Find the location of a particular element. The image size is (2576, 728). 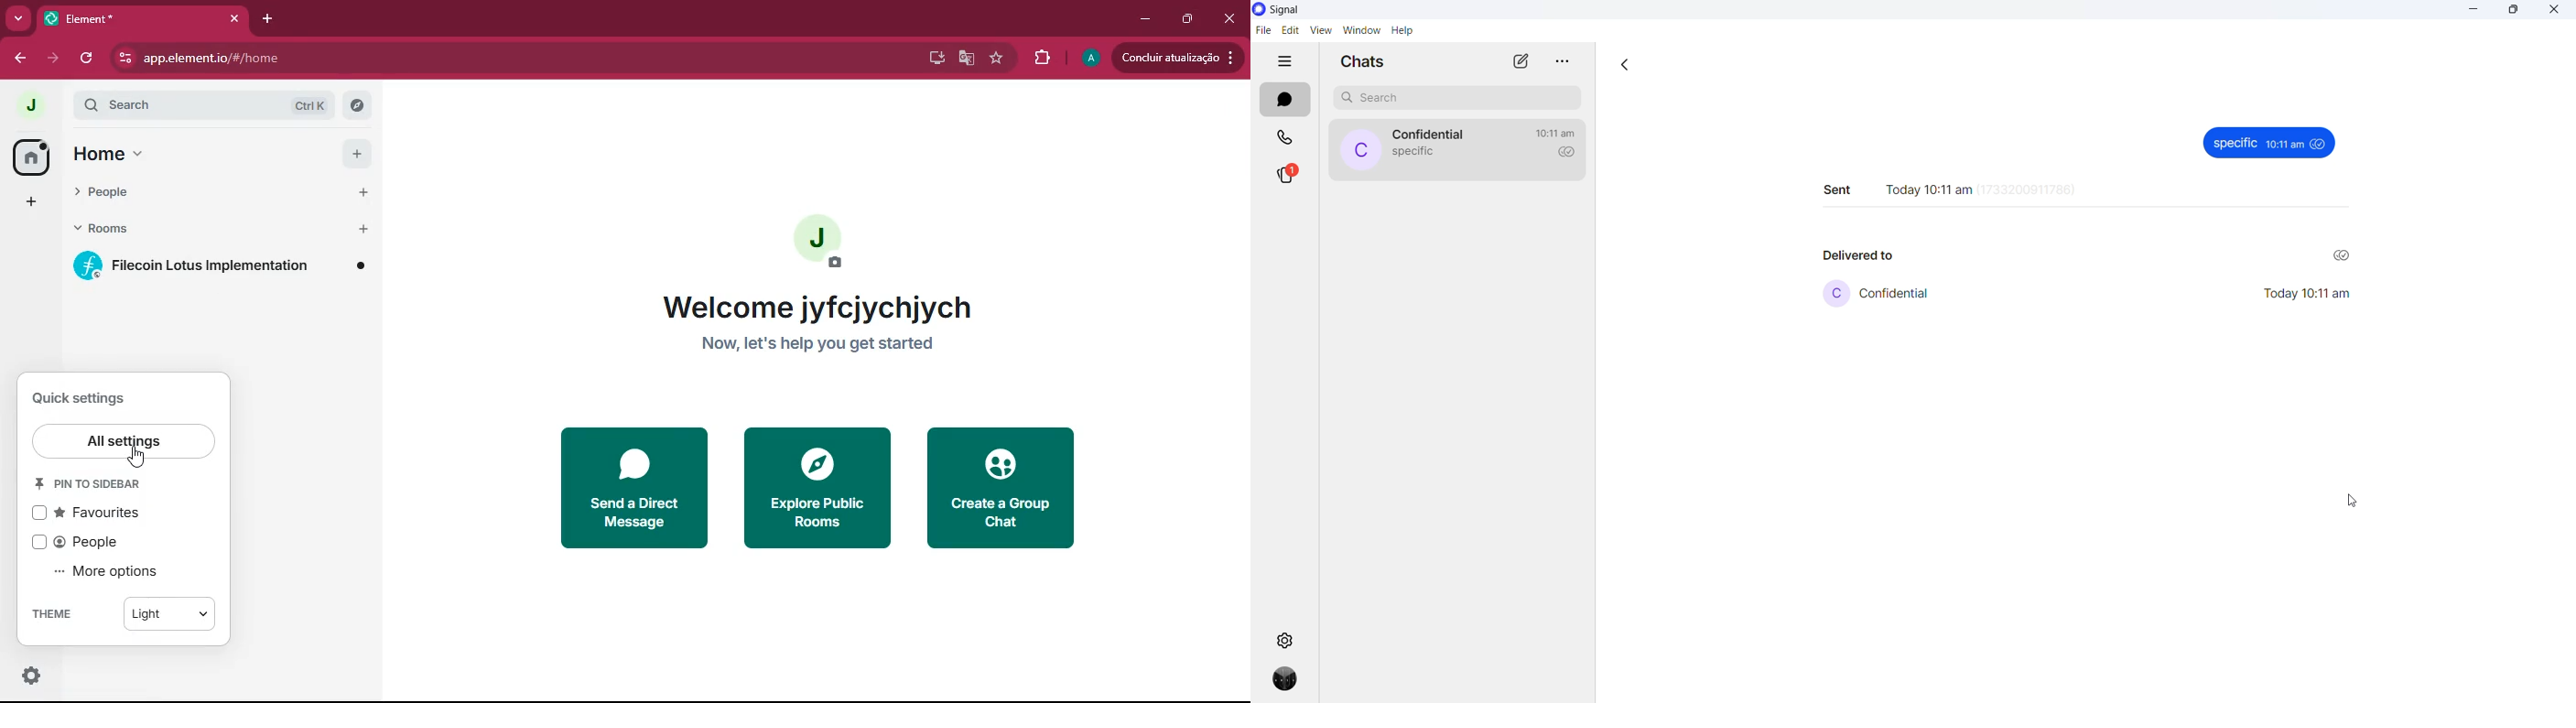

explore is located at coordinates (356, 106).